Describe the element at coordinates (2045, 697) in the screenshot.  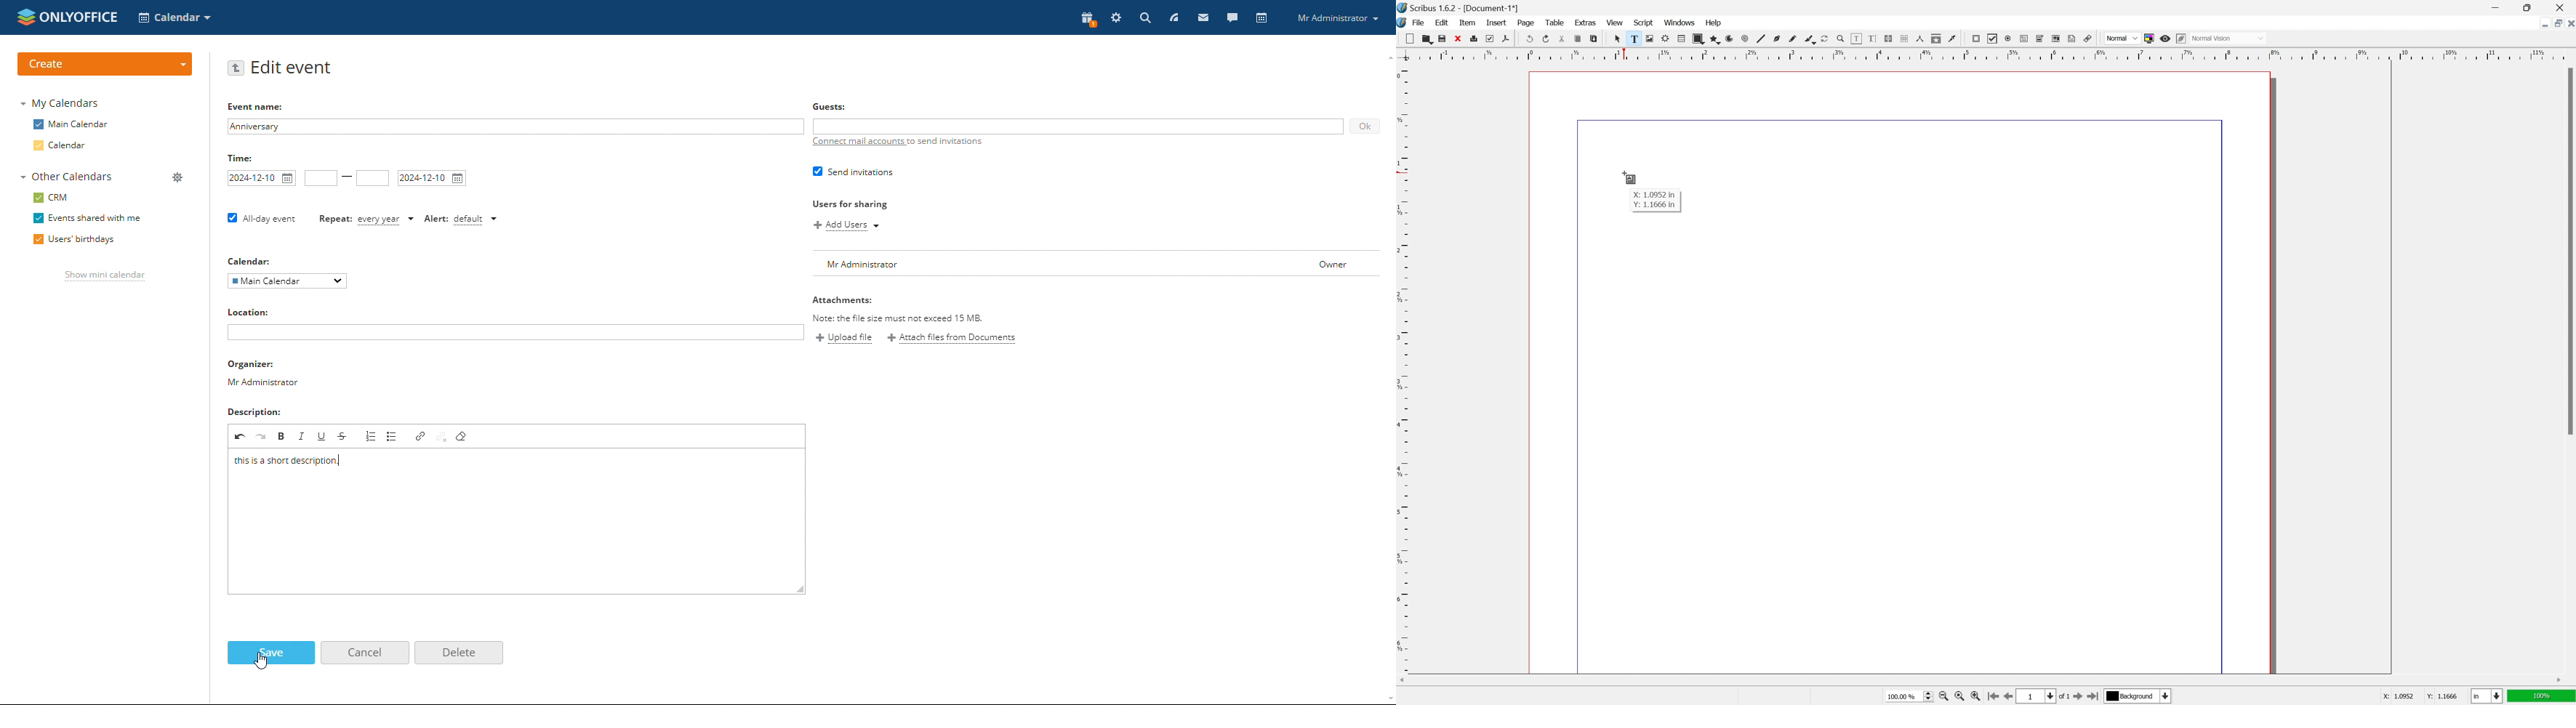
I see `select current page` at that location.